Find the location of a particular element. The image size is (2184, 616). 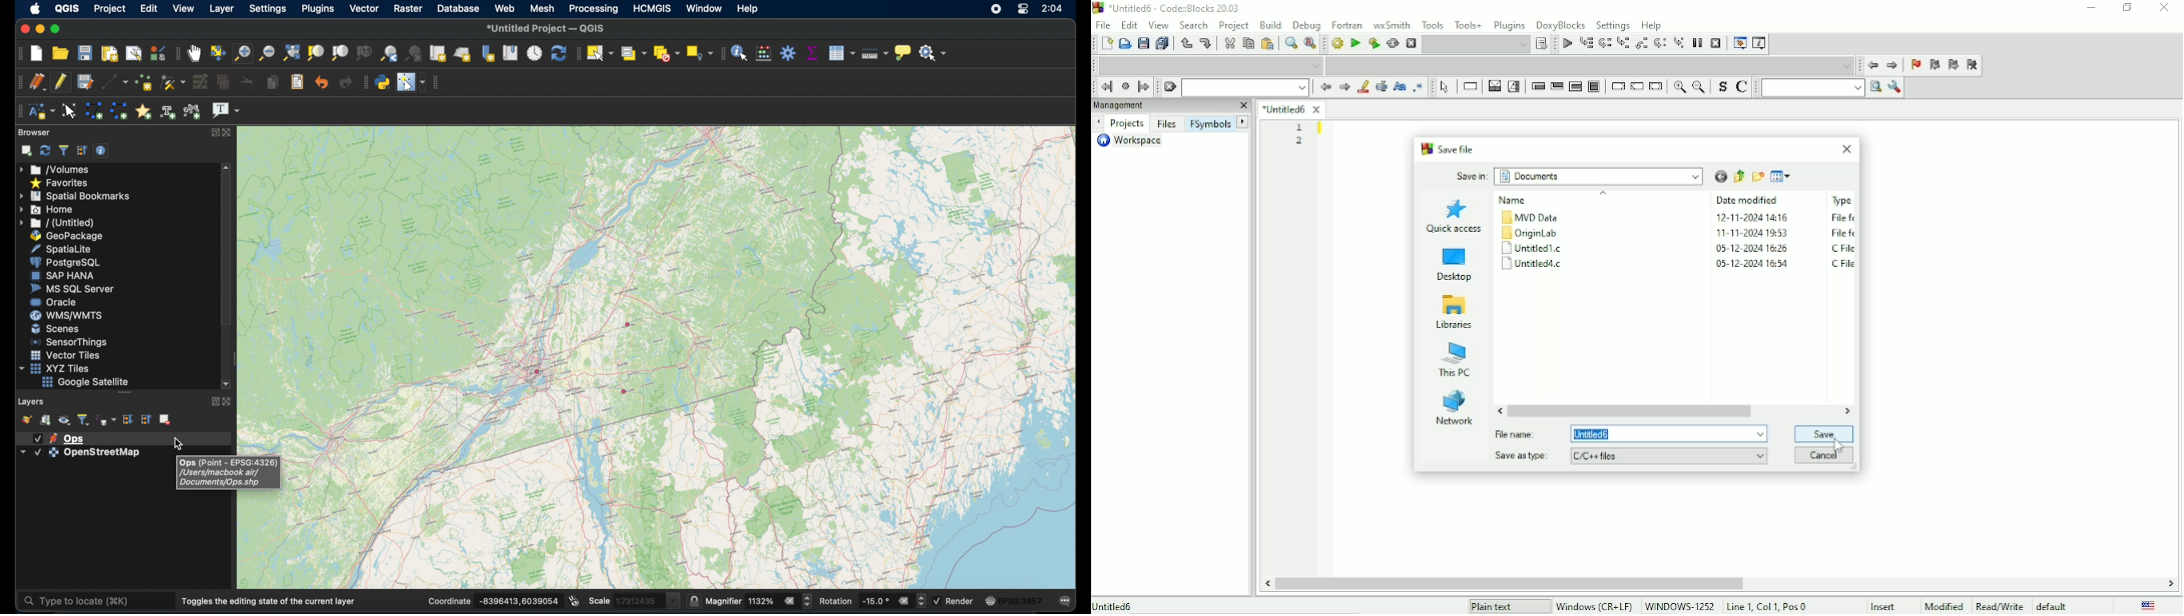

new annotation layer is located at coordinates (43, 110).